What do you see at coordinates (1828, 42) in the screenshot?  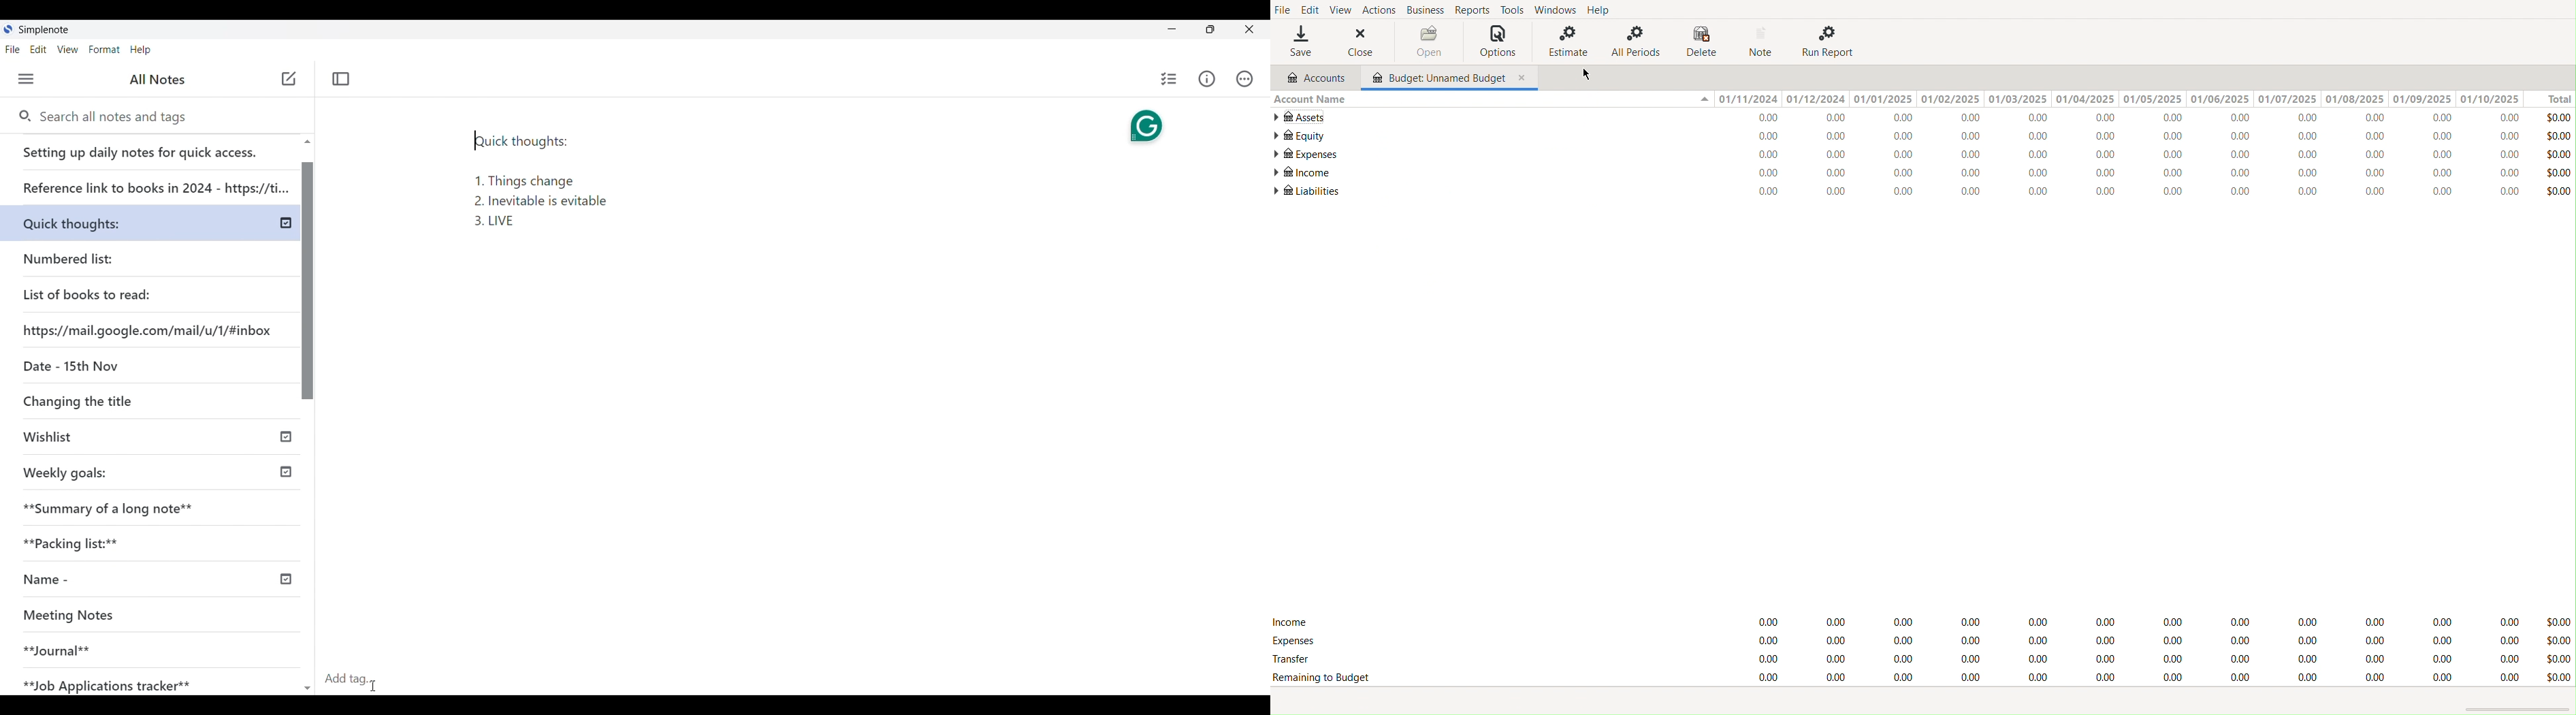 I see `Run Report` at bounding box center [1828, 42].